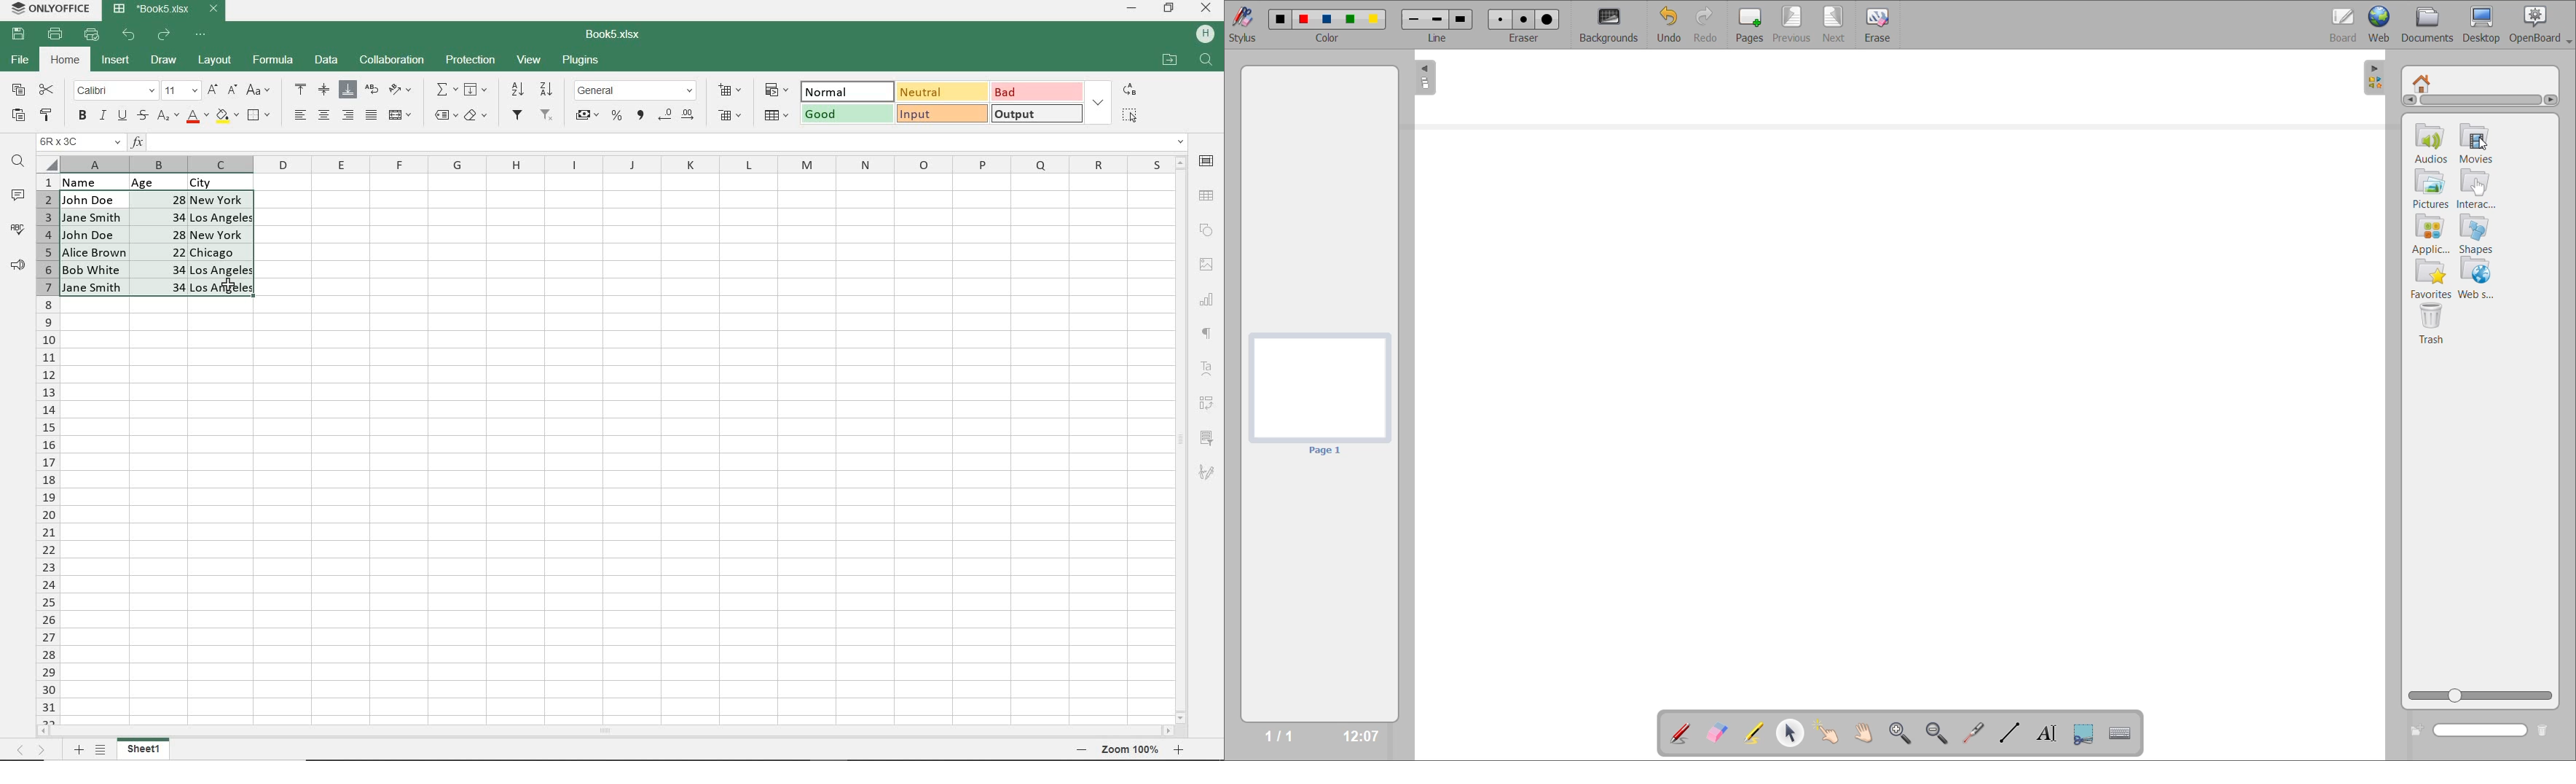  What do you see at coordinates (226, 282) in the screenshot?
I see `cursor` at bounding box center [226, 282].